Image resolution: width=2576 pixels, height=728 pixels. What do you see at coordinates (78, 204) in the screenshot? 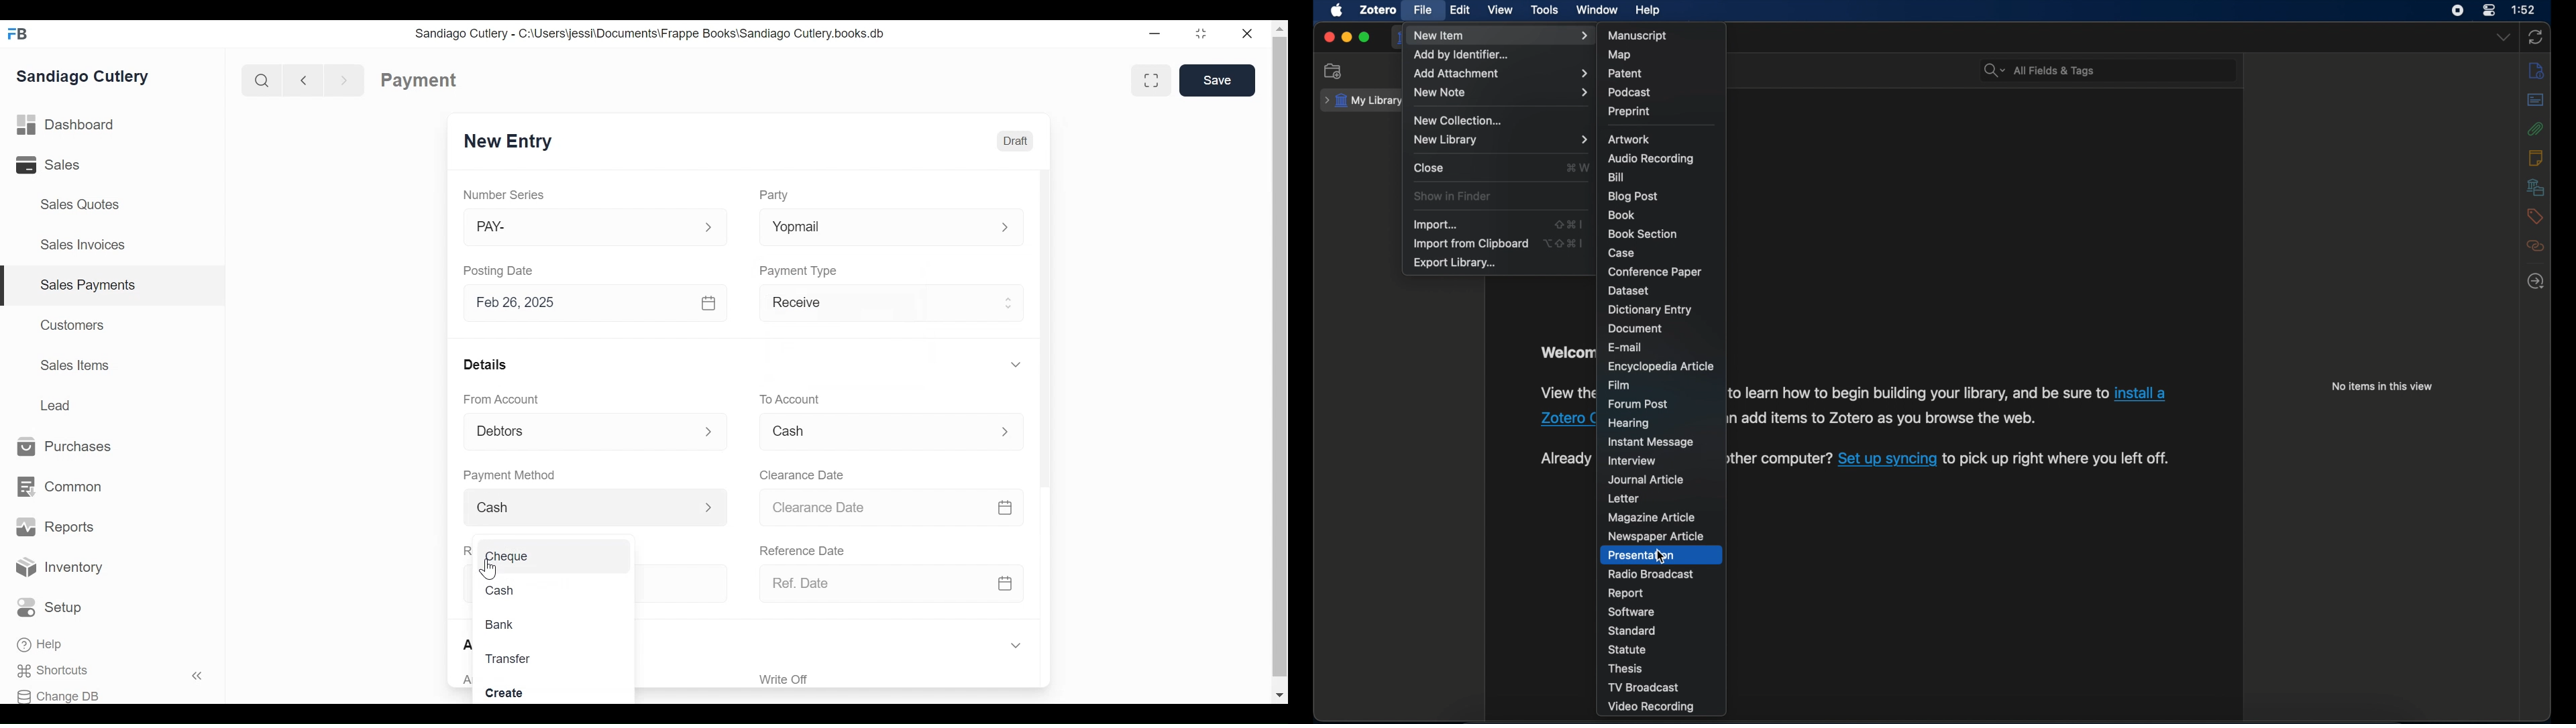
I see `Sales Quotes` at bounding box center [78, 204].